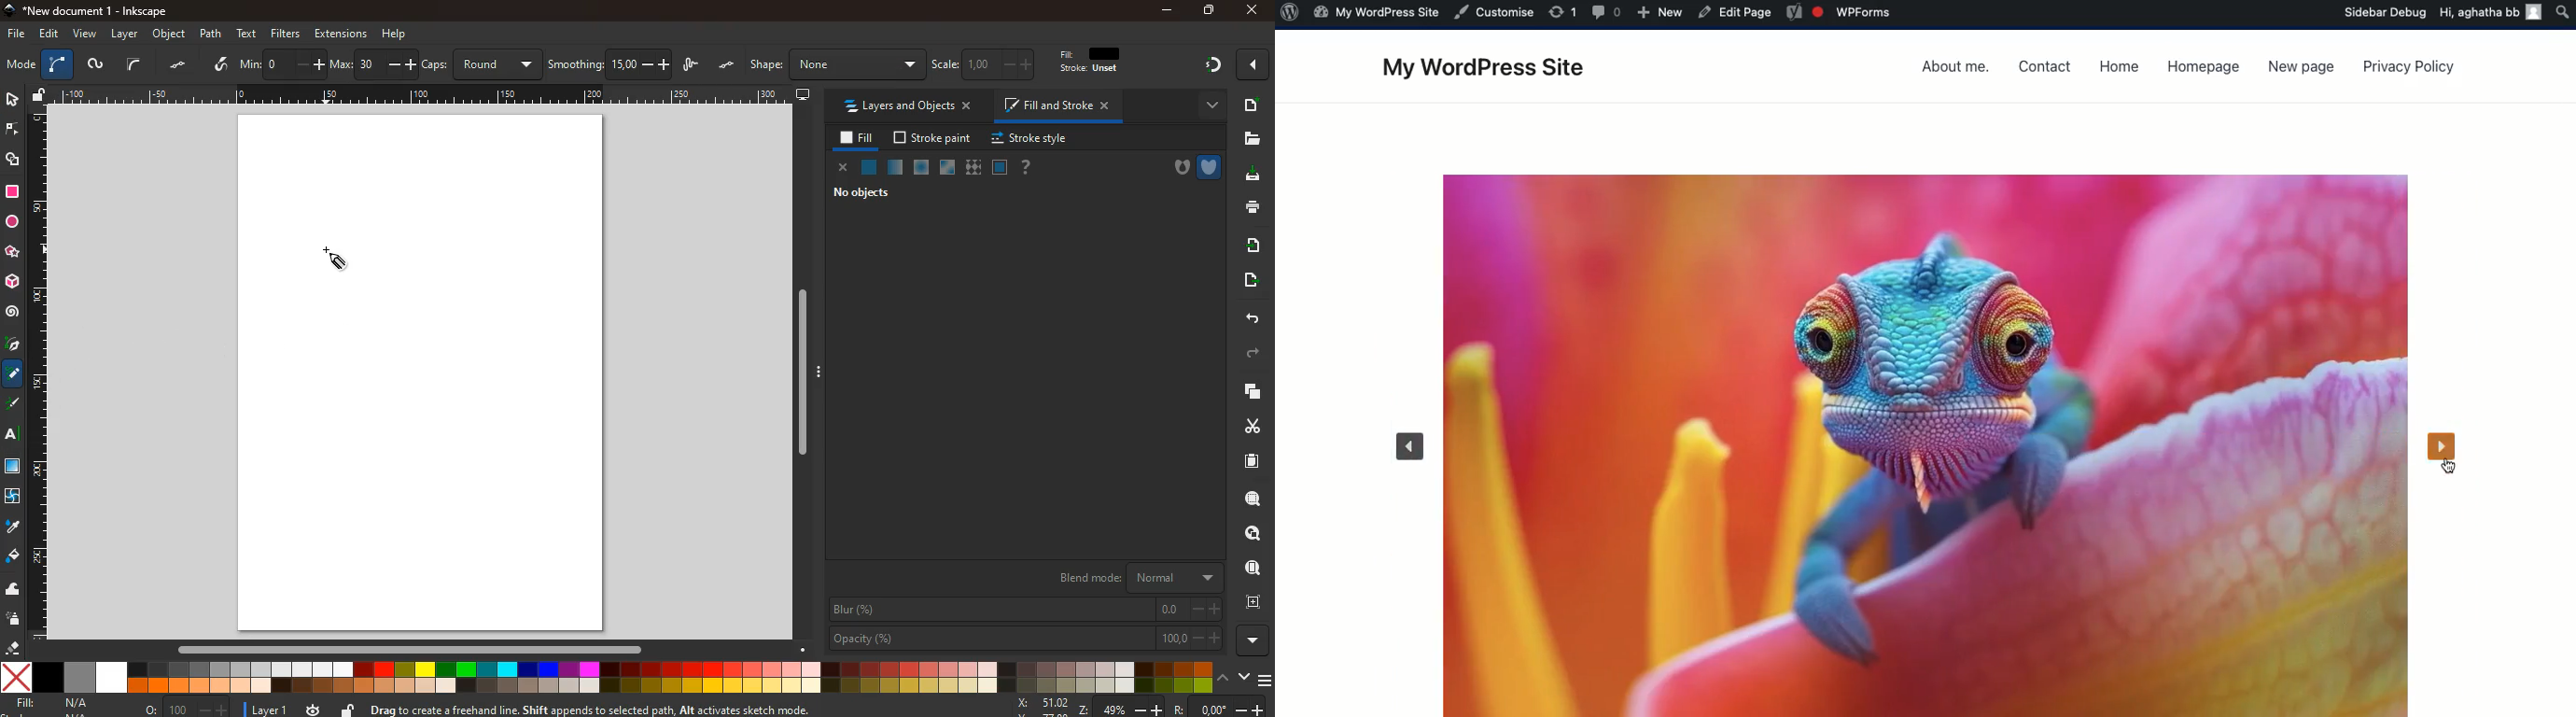  I want to click on comments, so click(1608, 13).